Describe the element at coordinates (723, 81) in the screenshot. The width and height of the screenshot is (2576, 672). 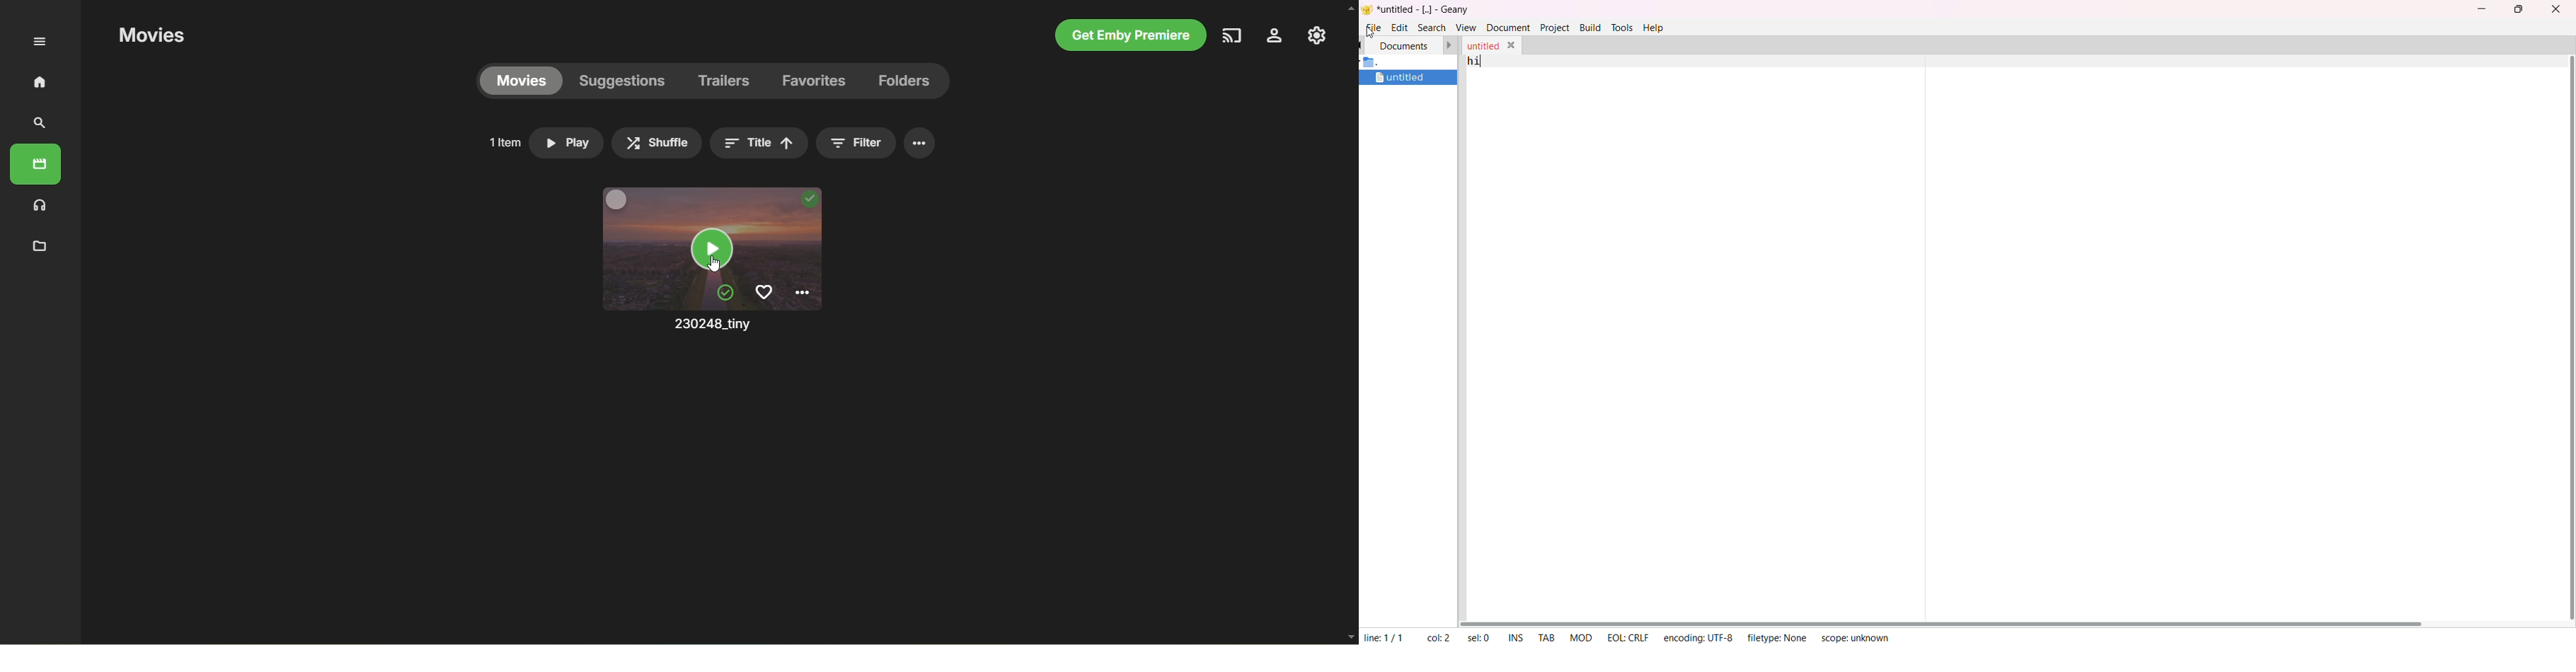
I see `trailers` at that location.